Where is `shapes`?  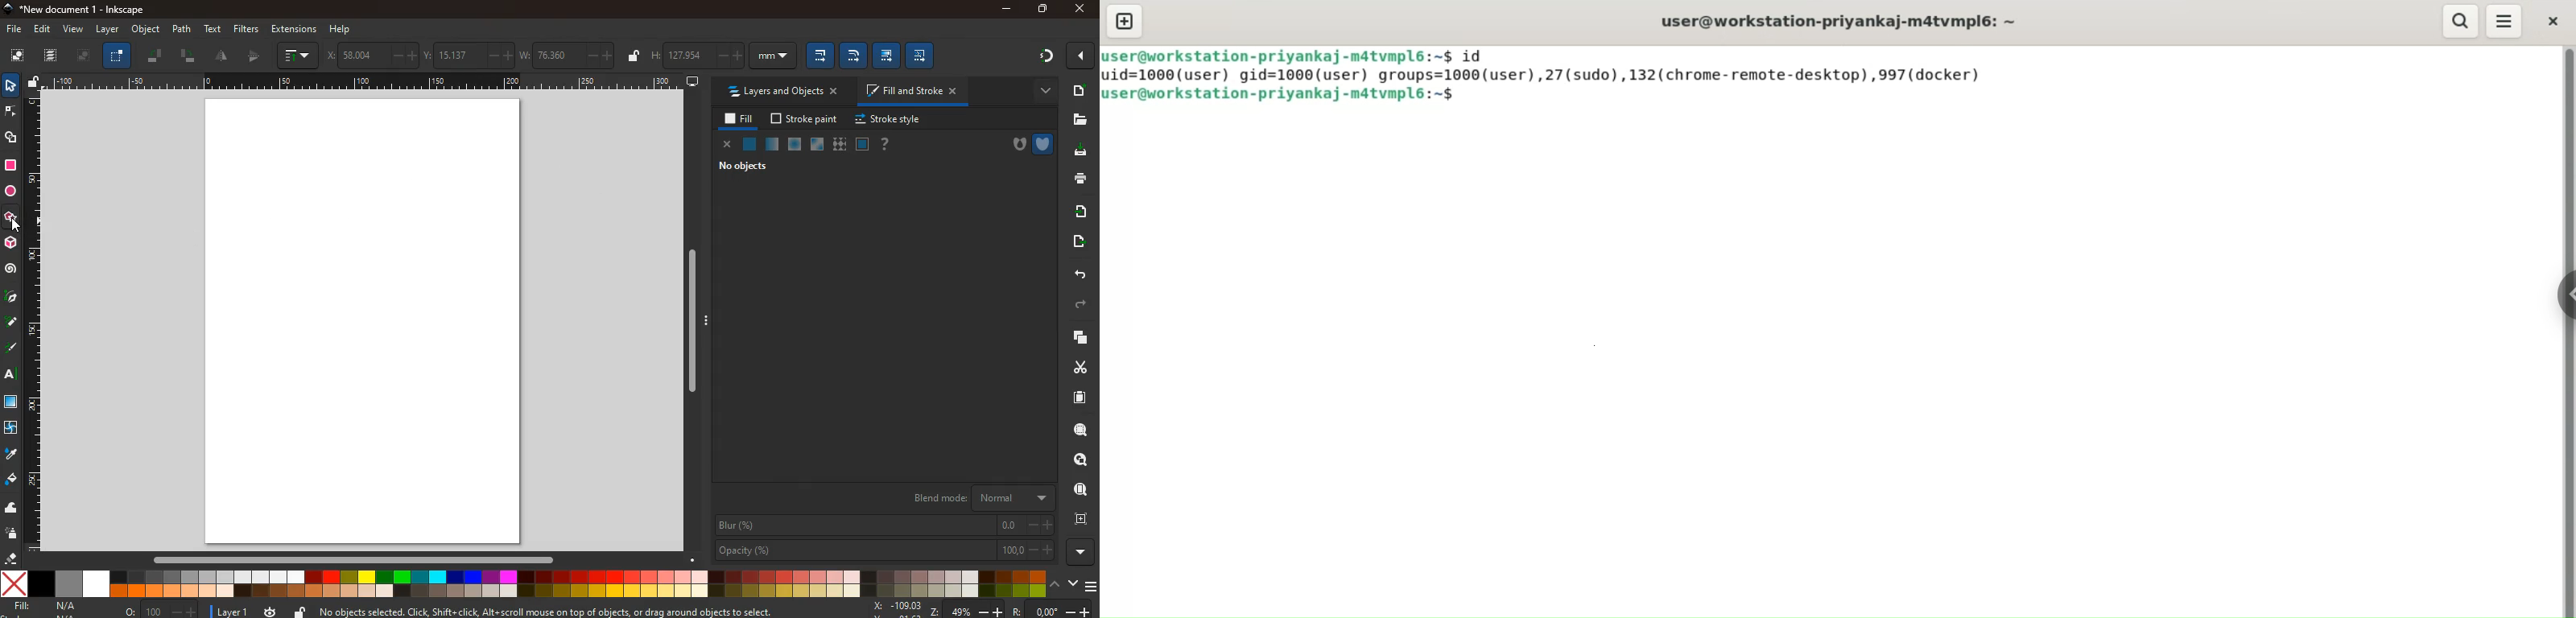 shapes is located at coordinates (11, 139).